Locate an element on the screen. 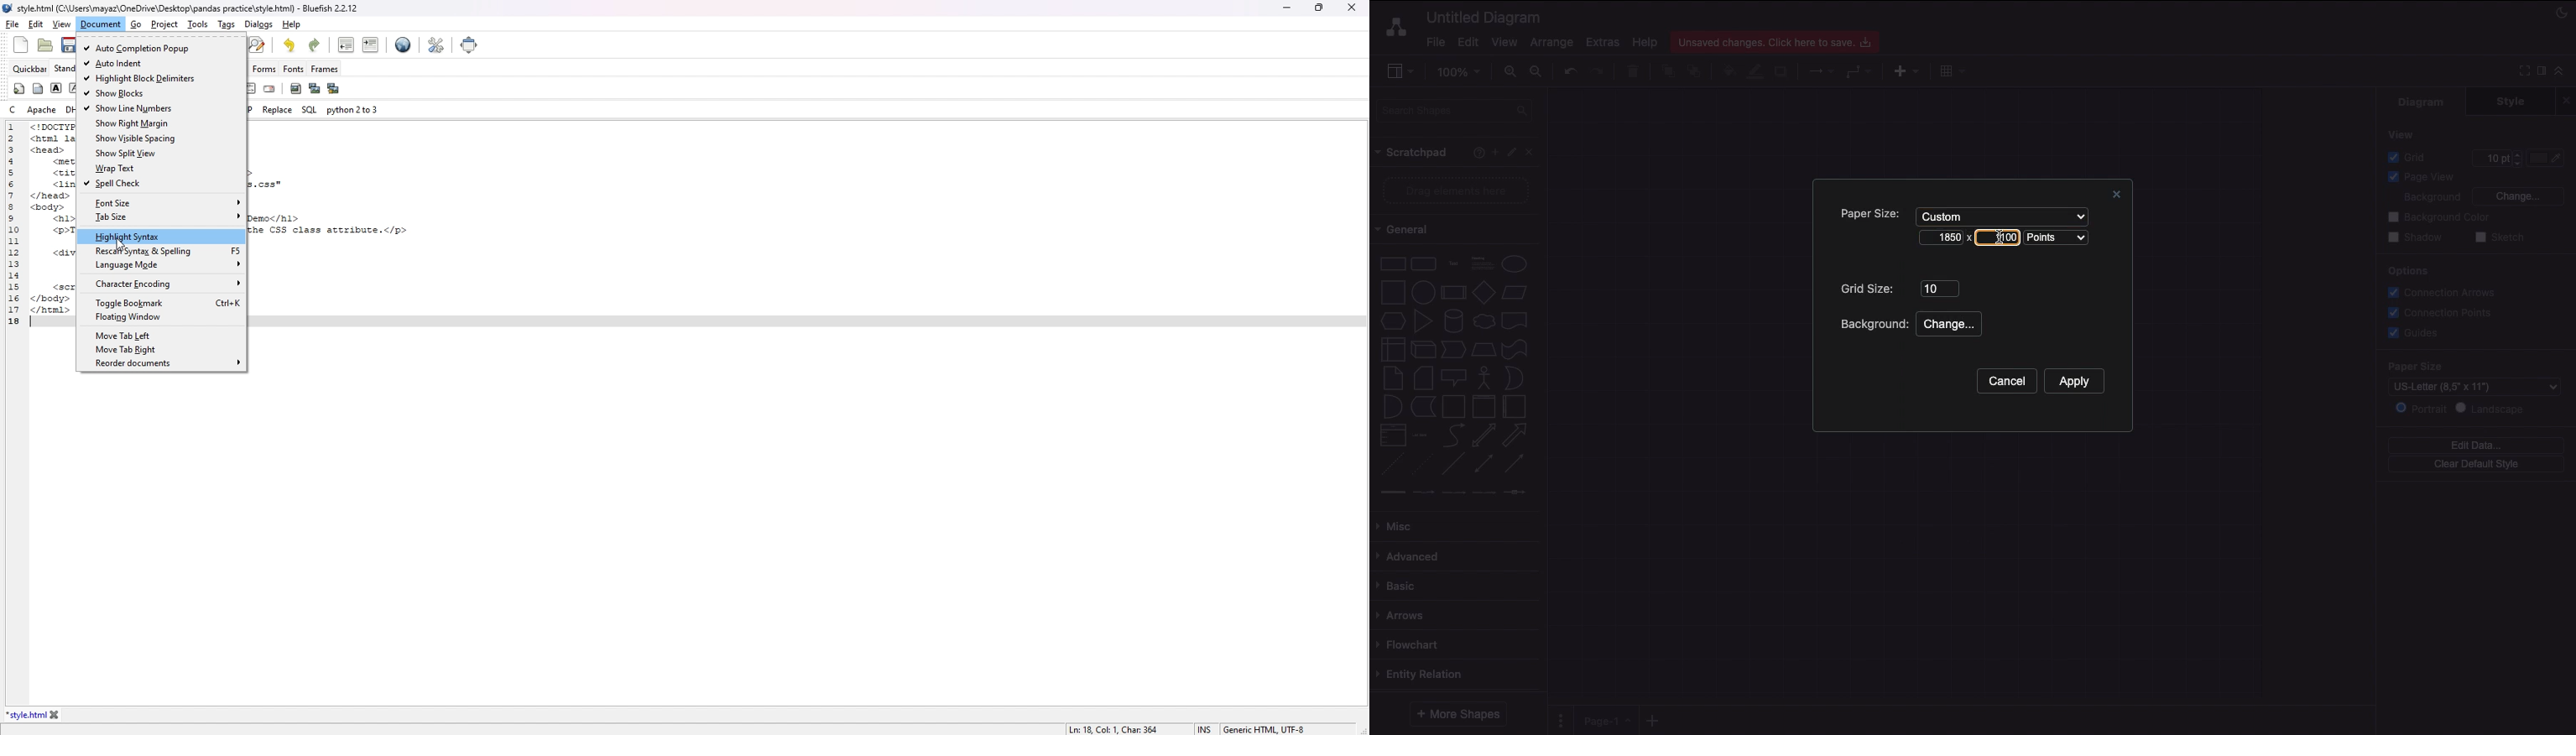 The width and height of the screenshot is (2576, 756). Line color is located at coordinates (1755, 70).